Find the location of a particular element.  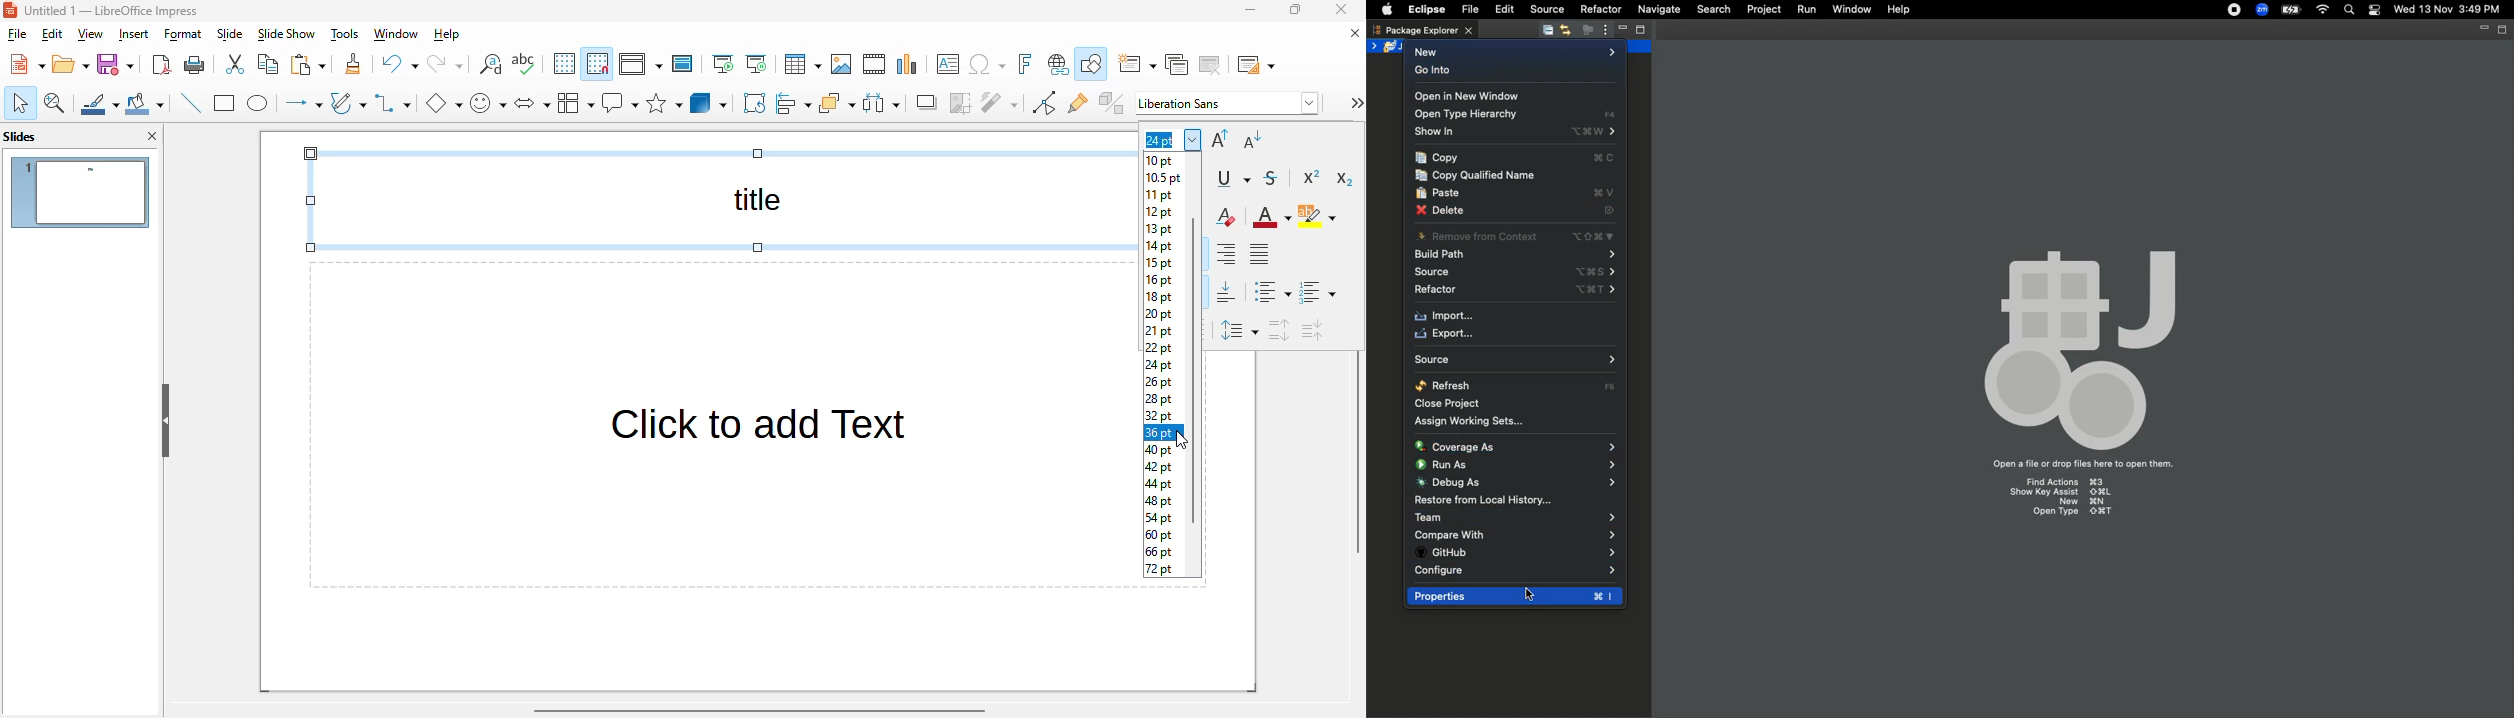

40 pt is located at coordinates (1160, 451).